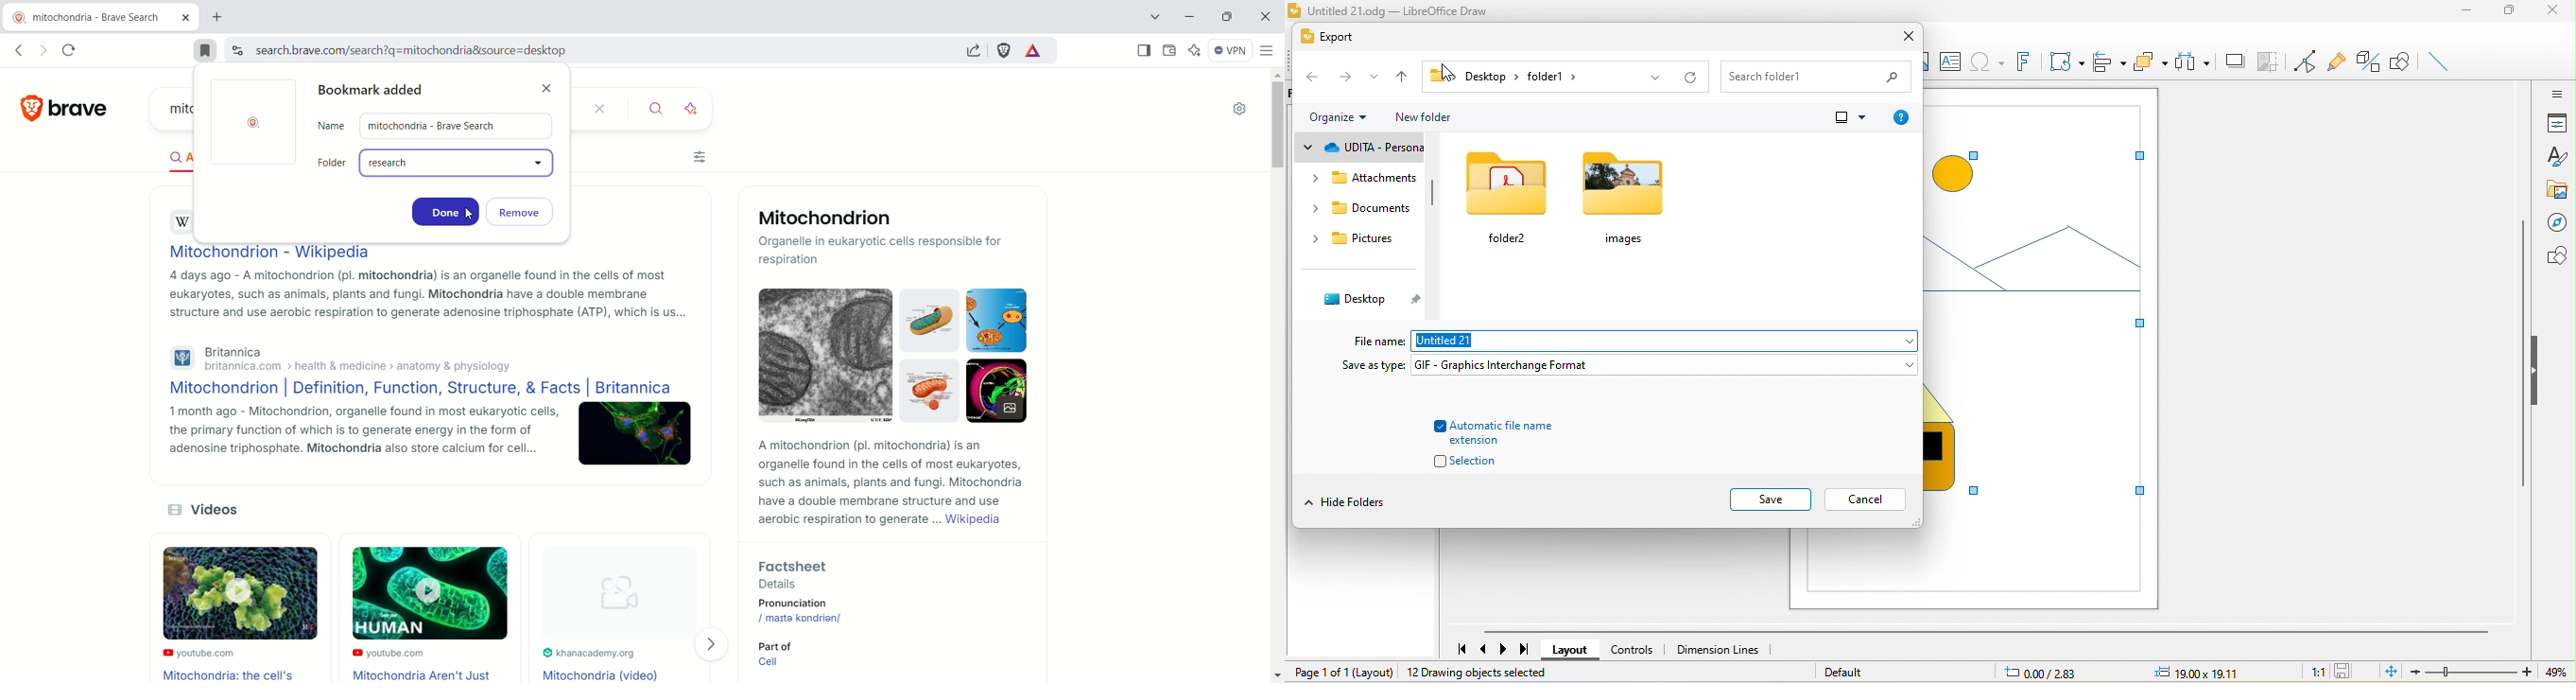 Image resolution: width=2576 pixels, height=700 pixels. I want to click on first, so click(1457, 645).